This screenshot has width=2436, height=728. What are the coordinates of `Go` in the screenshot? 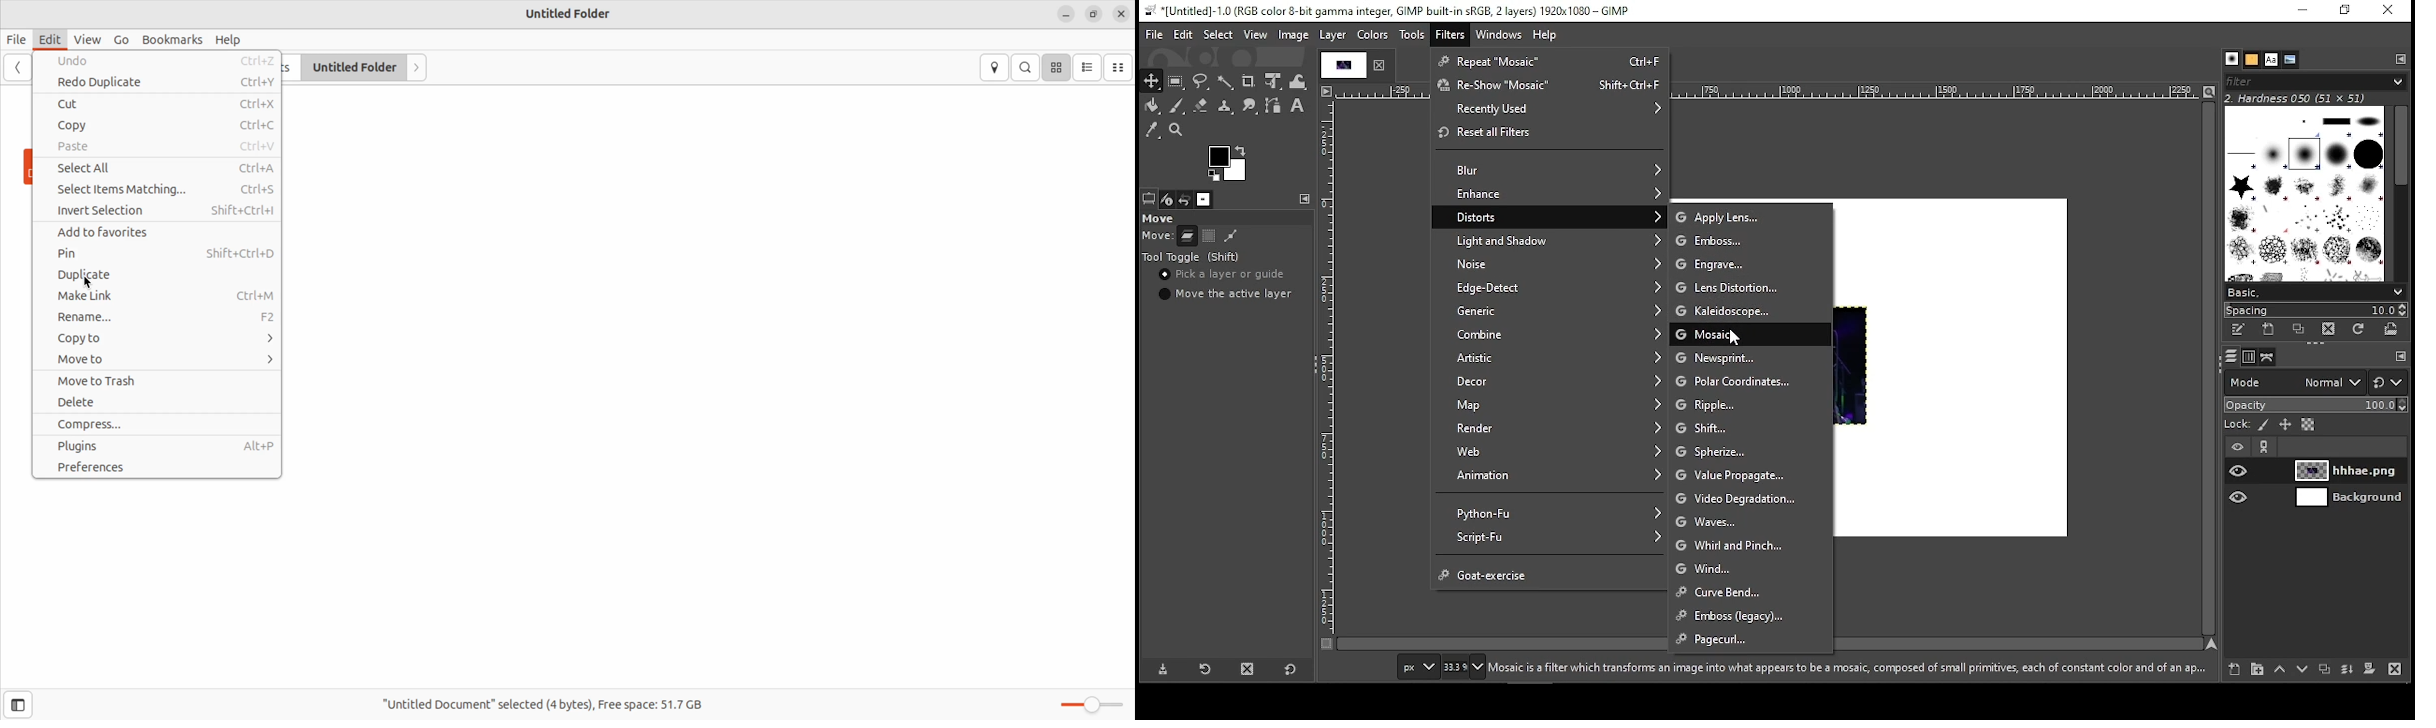 It's located at (119, 39).